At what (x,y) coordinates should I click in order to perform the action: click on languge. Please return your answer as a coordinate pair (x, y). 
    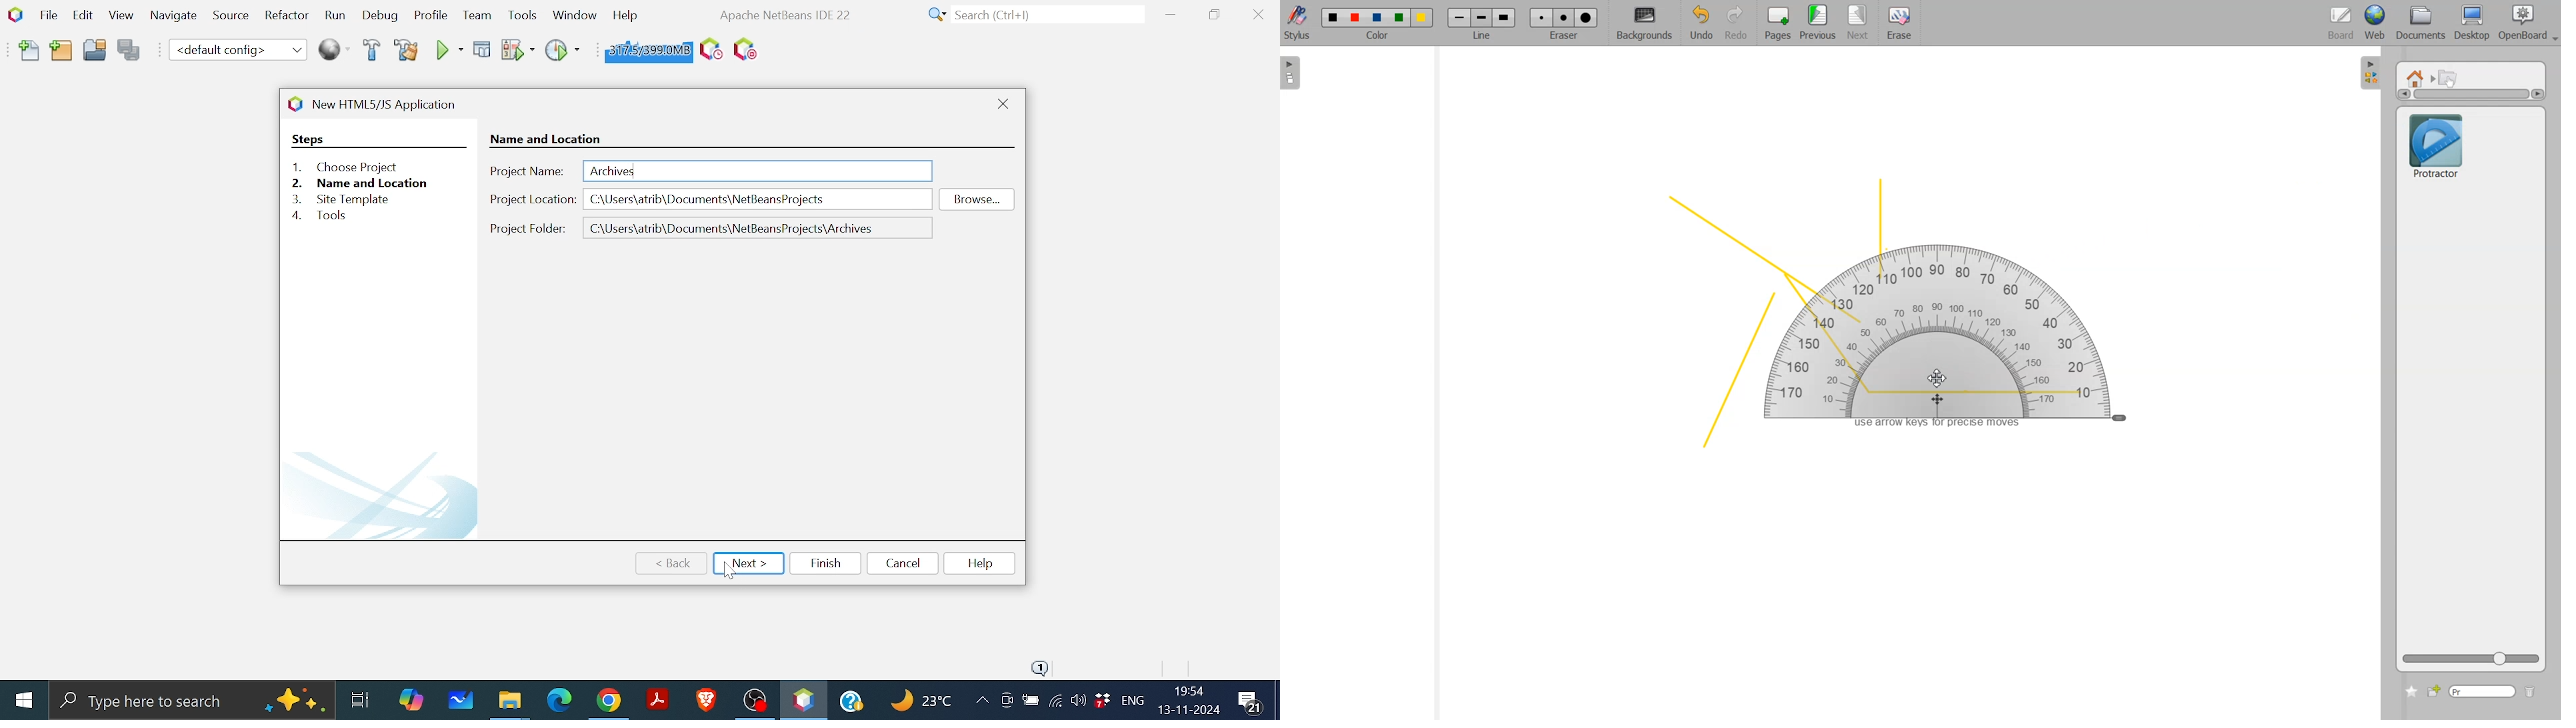
    Looking at the image, I should click on (1133, 702).